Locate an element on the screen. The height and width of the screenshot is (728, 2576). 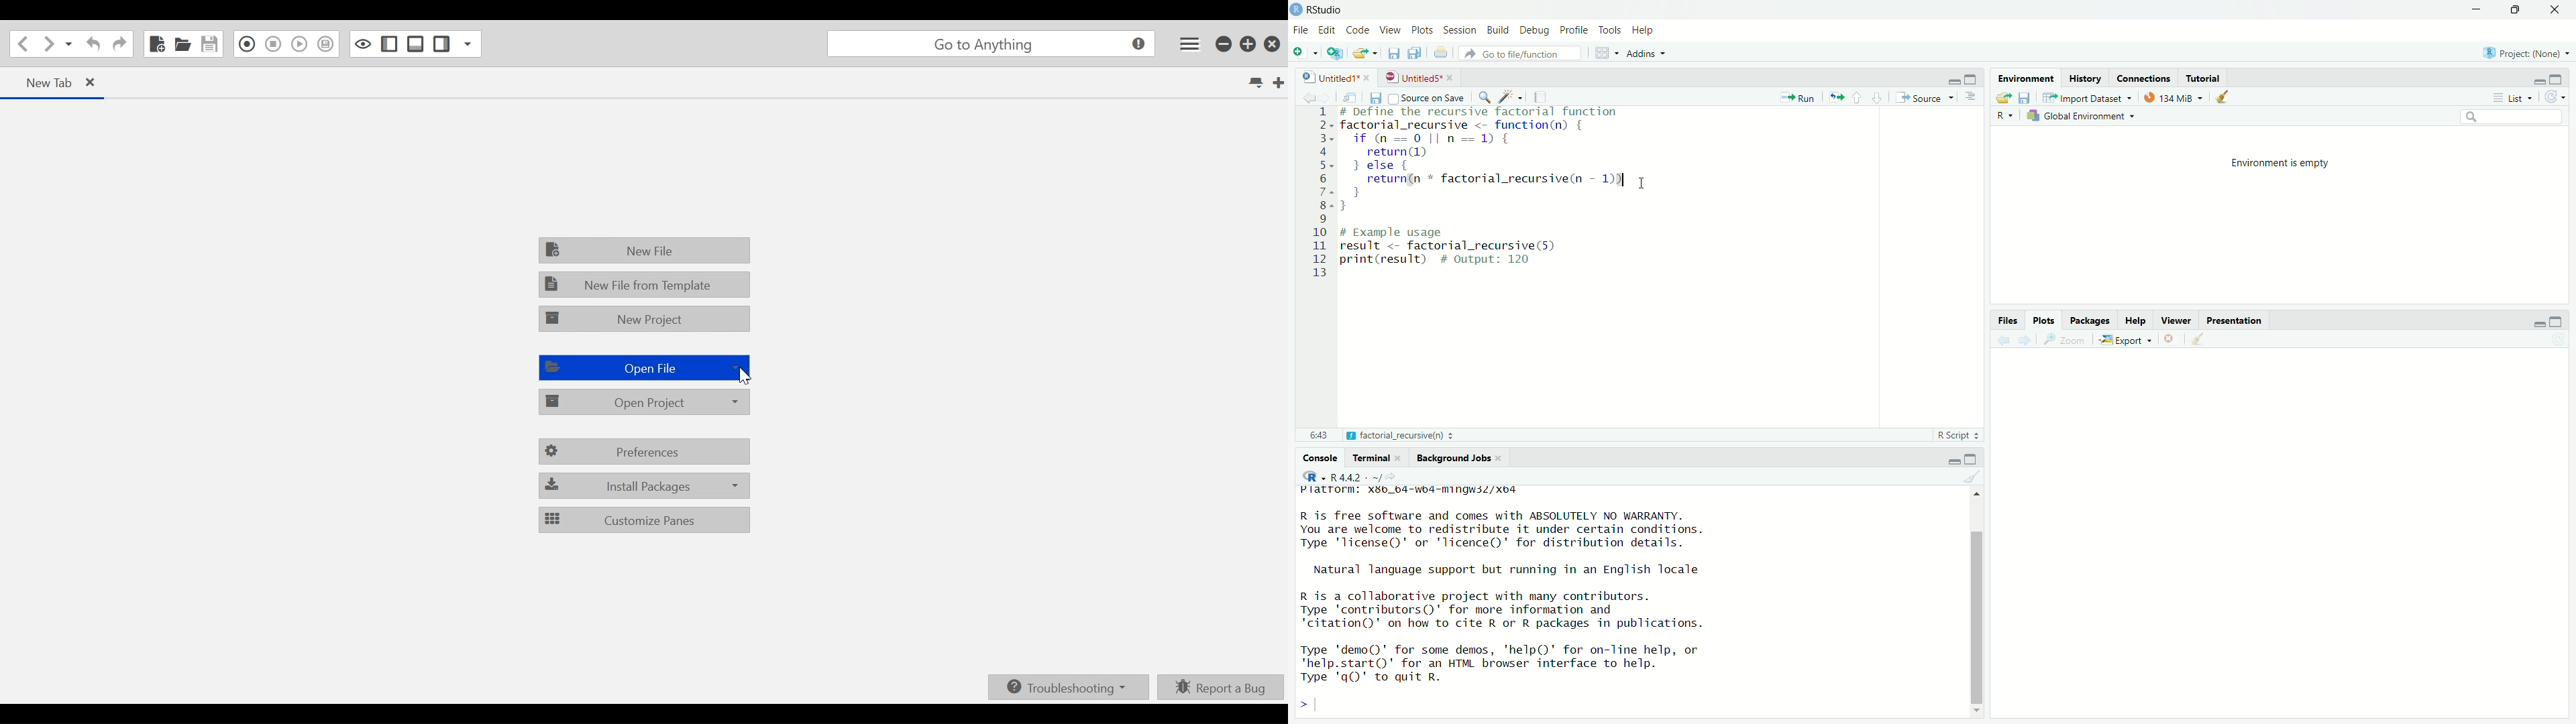
Up is located at coordinates (1981, 493).